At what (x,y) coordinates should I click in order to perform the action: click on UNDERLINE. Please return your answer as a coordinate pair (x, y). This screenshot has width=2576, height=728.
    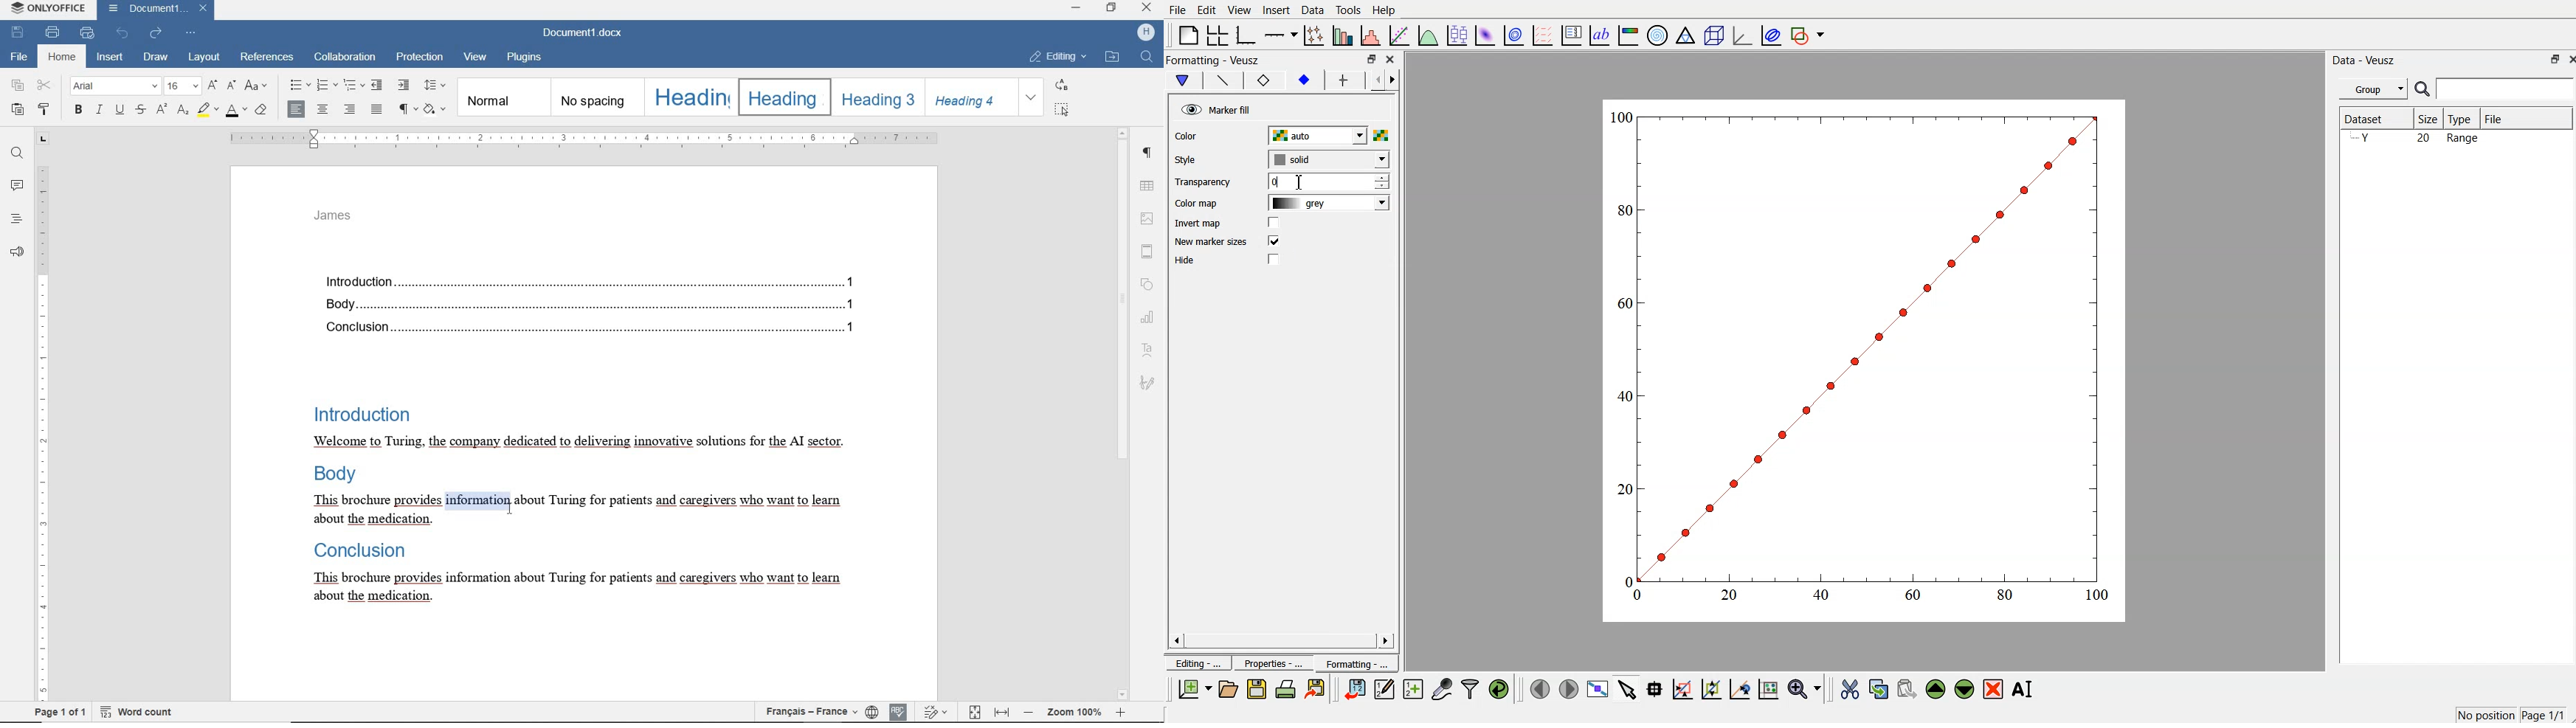
    Looking at the image, I should click on (119, 111).